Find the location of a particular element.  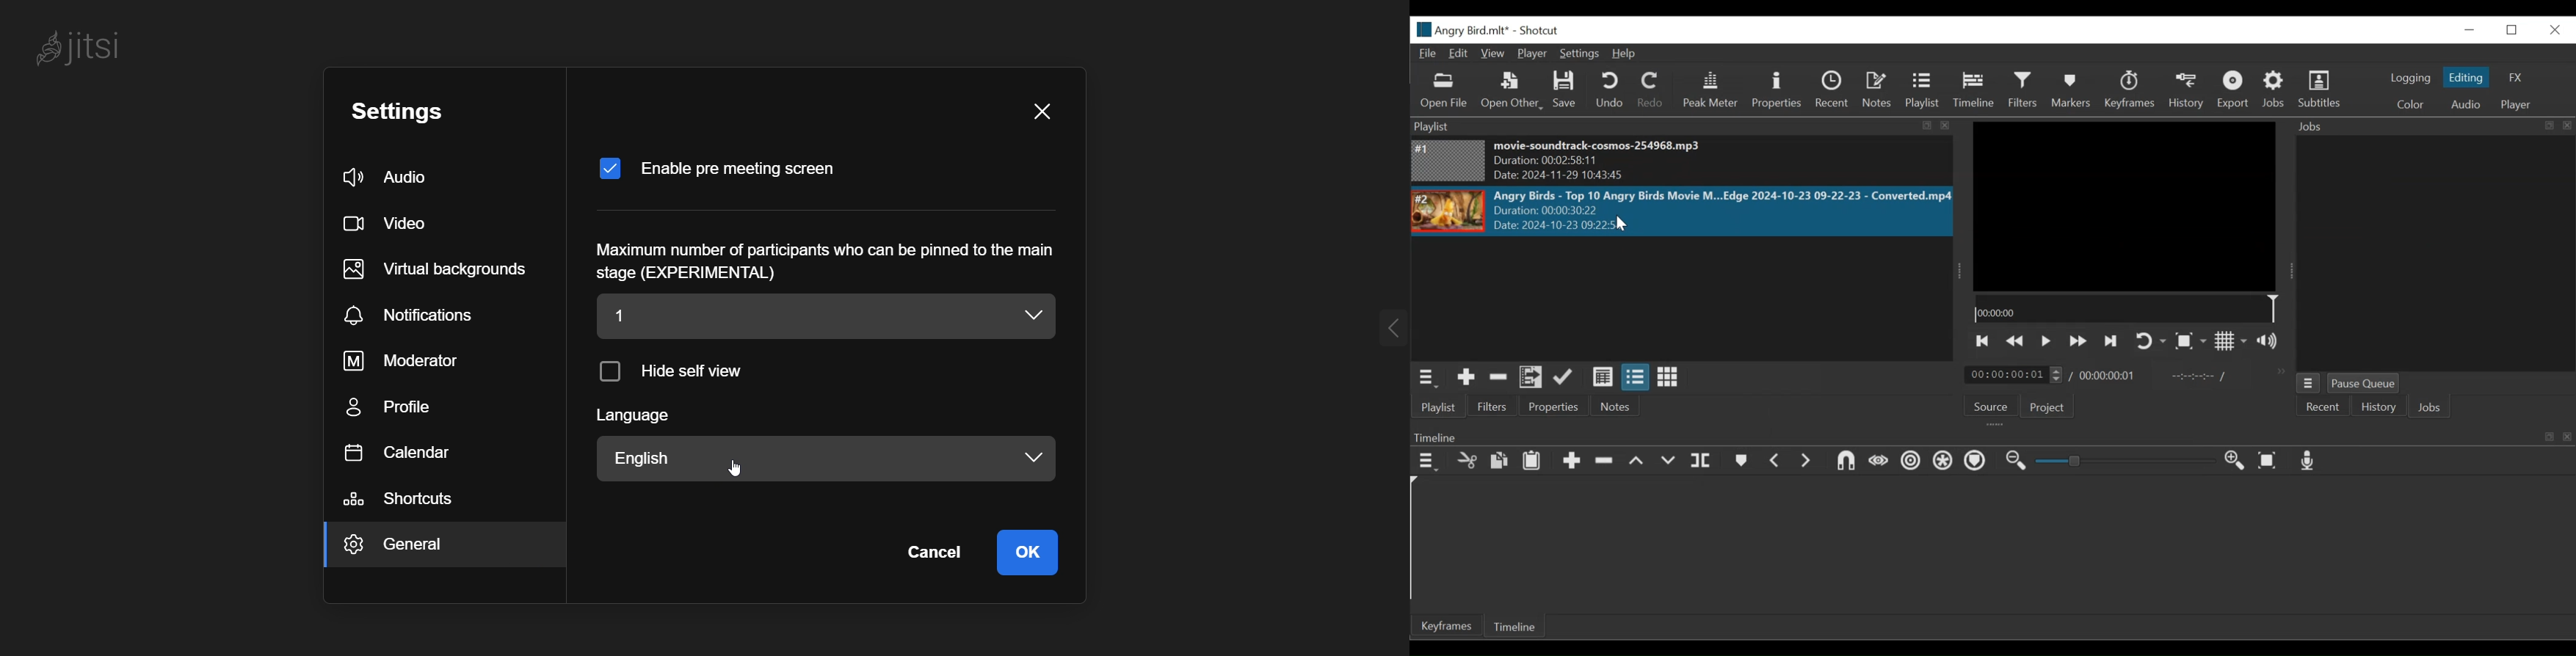

Markers is located at coordinates (2071, 90).